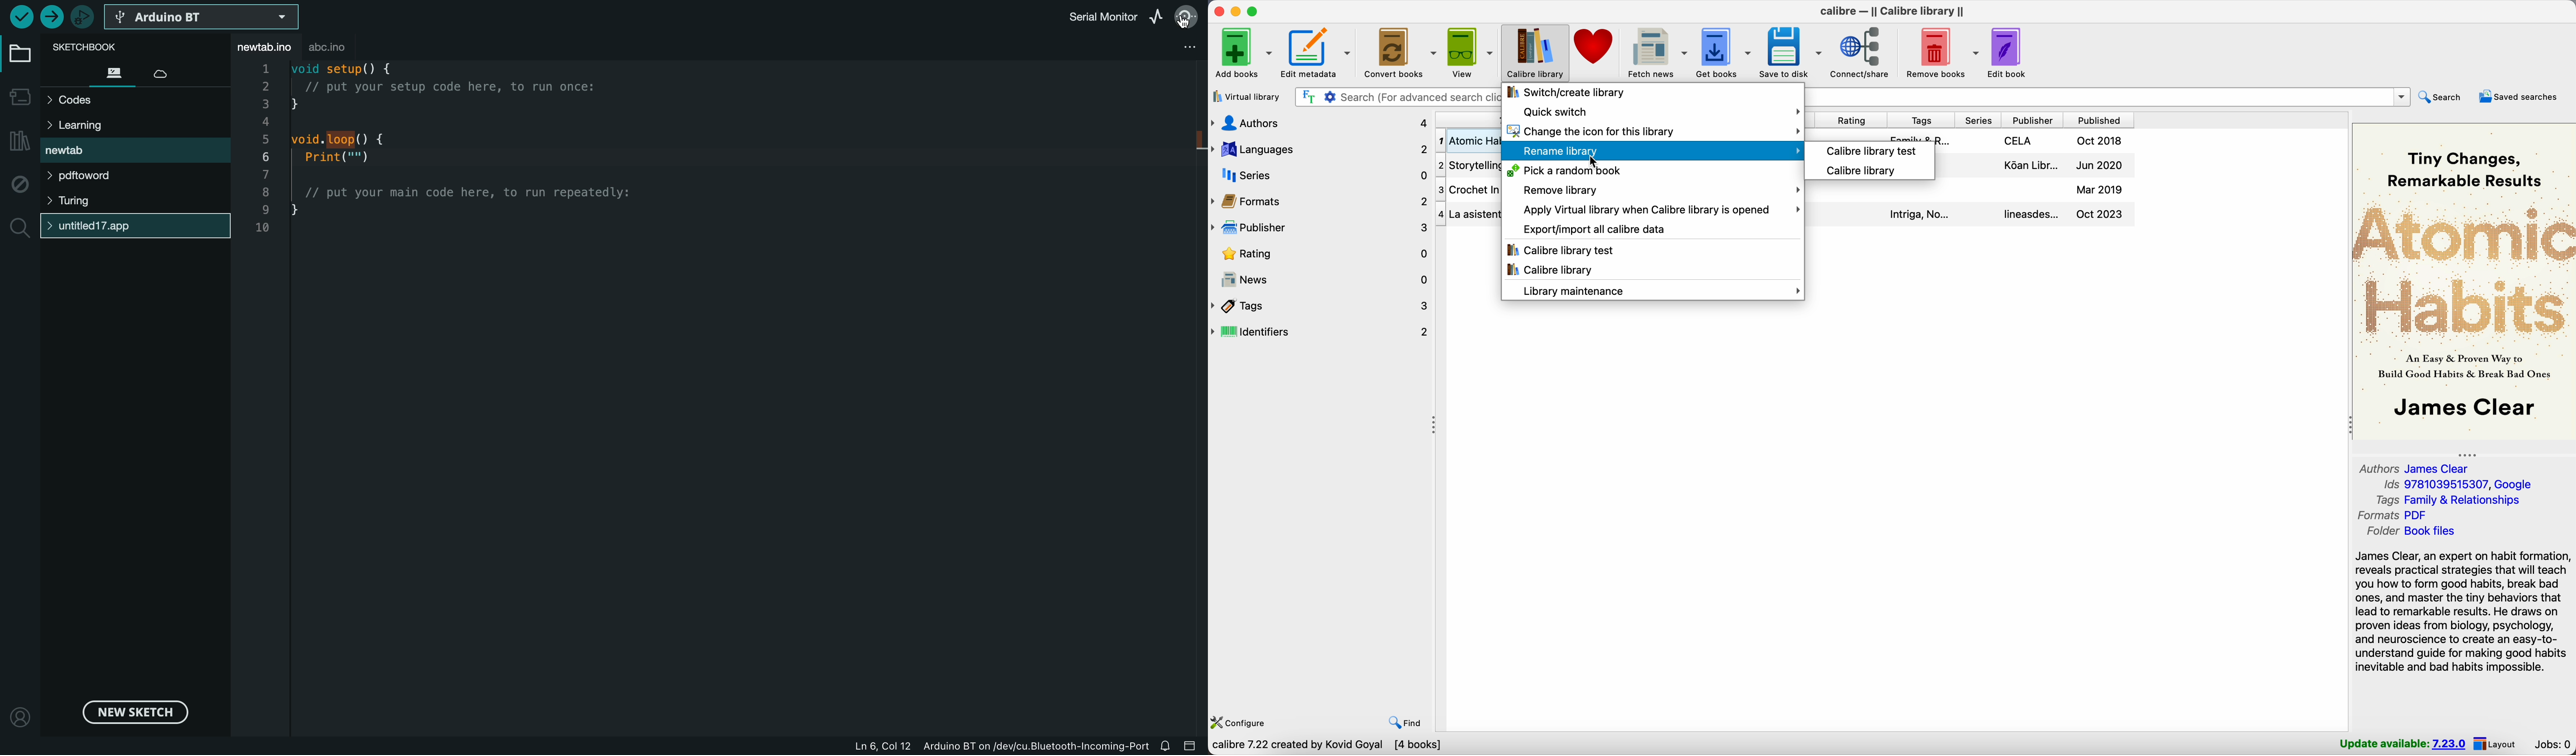 This screenshot has height=756, width=2576. I want to click on pick a random book, so click(1563, 171).